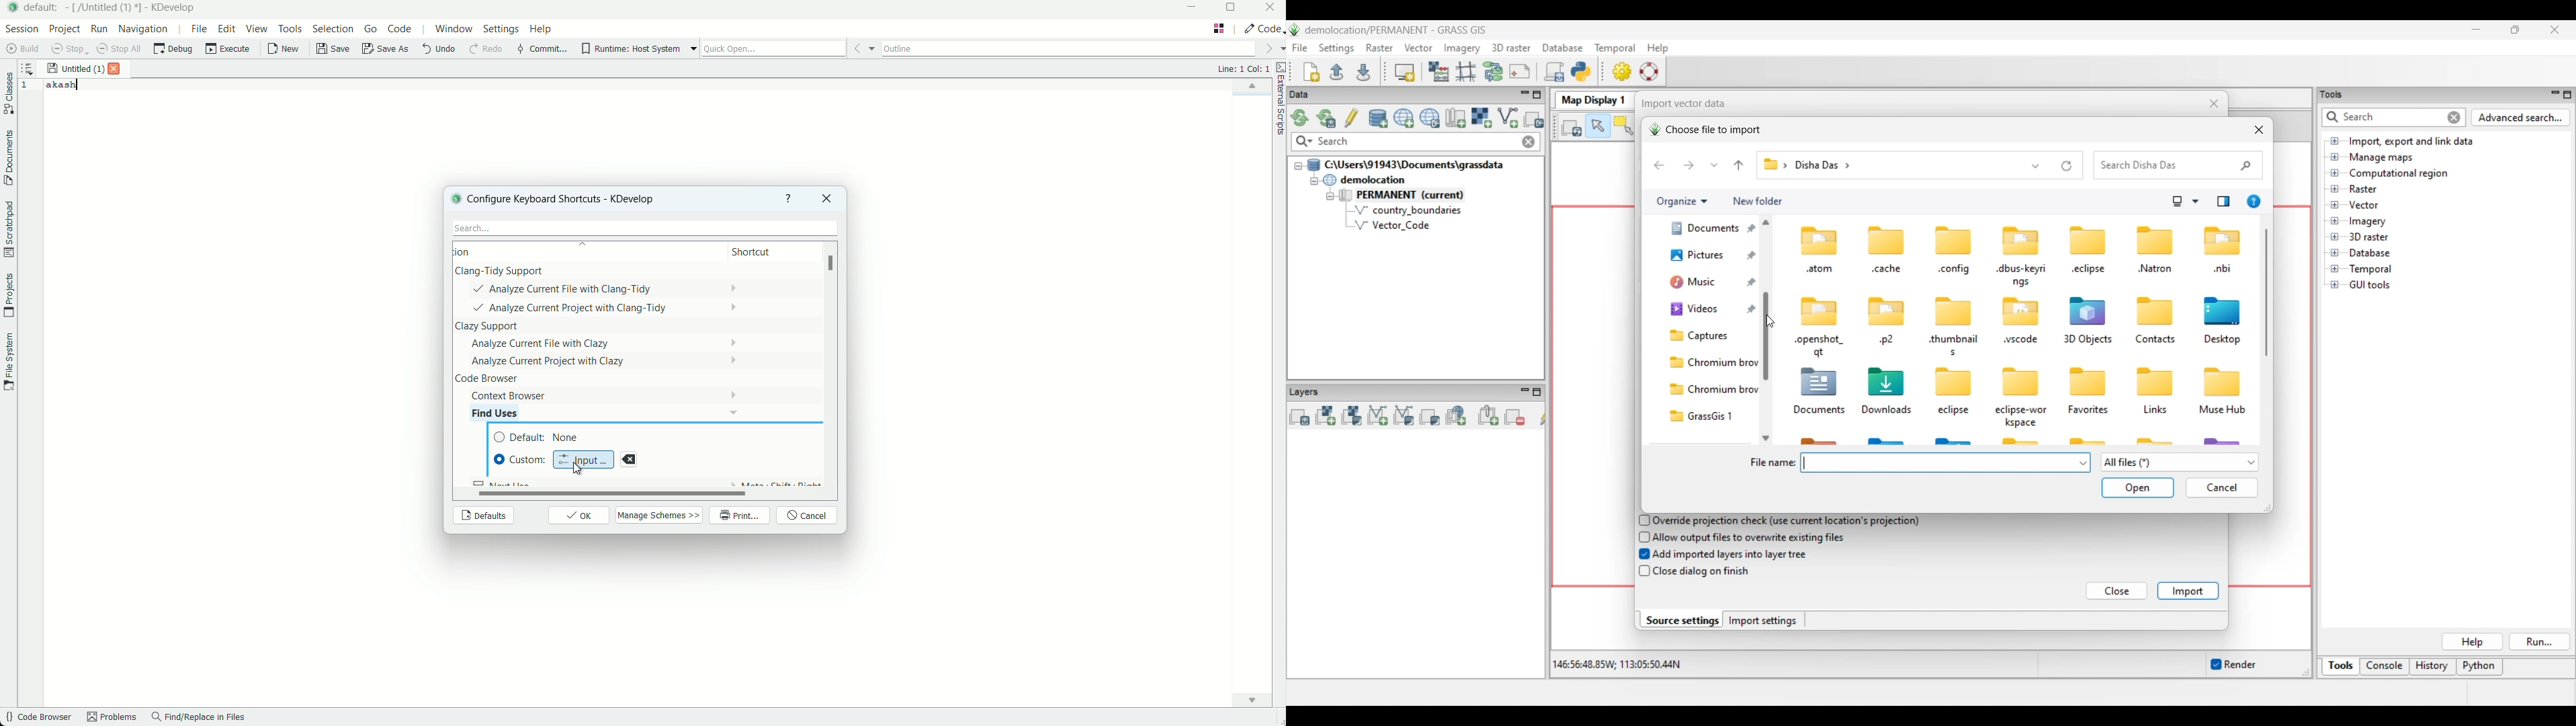  I want to click on scroll bar, so click(833, 266).